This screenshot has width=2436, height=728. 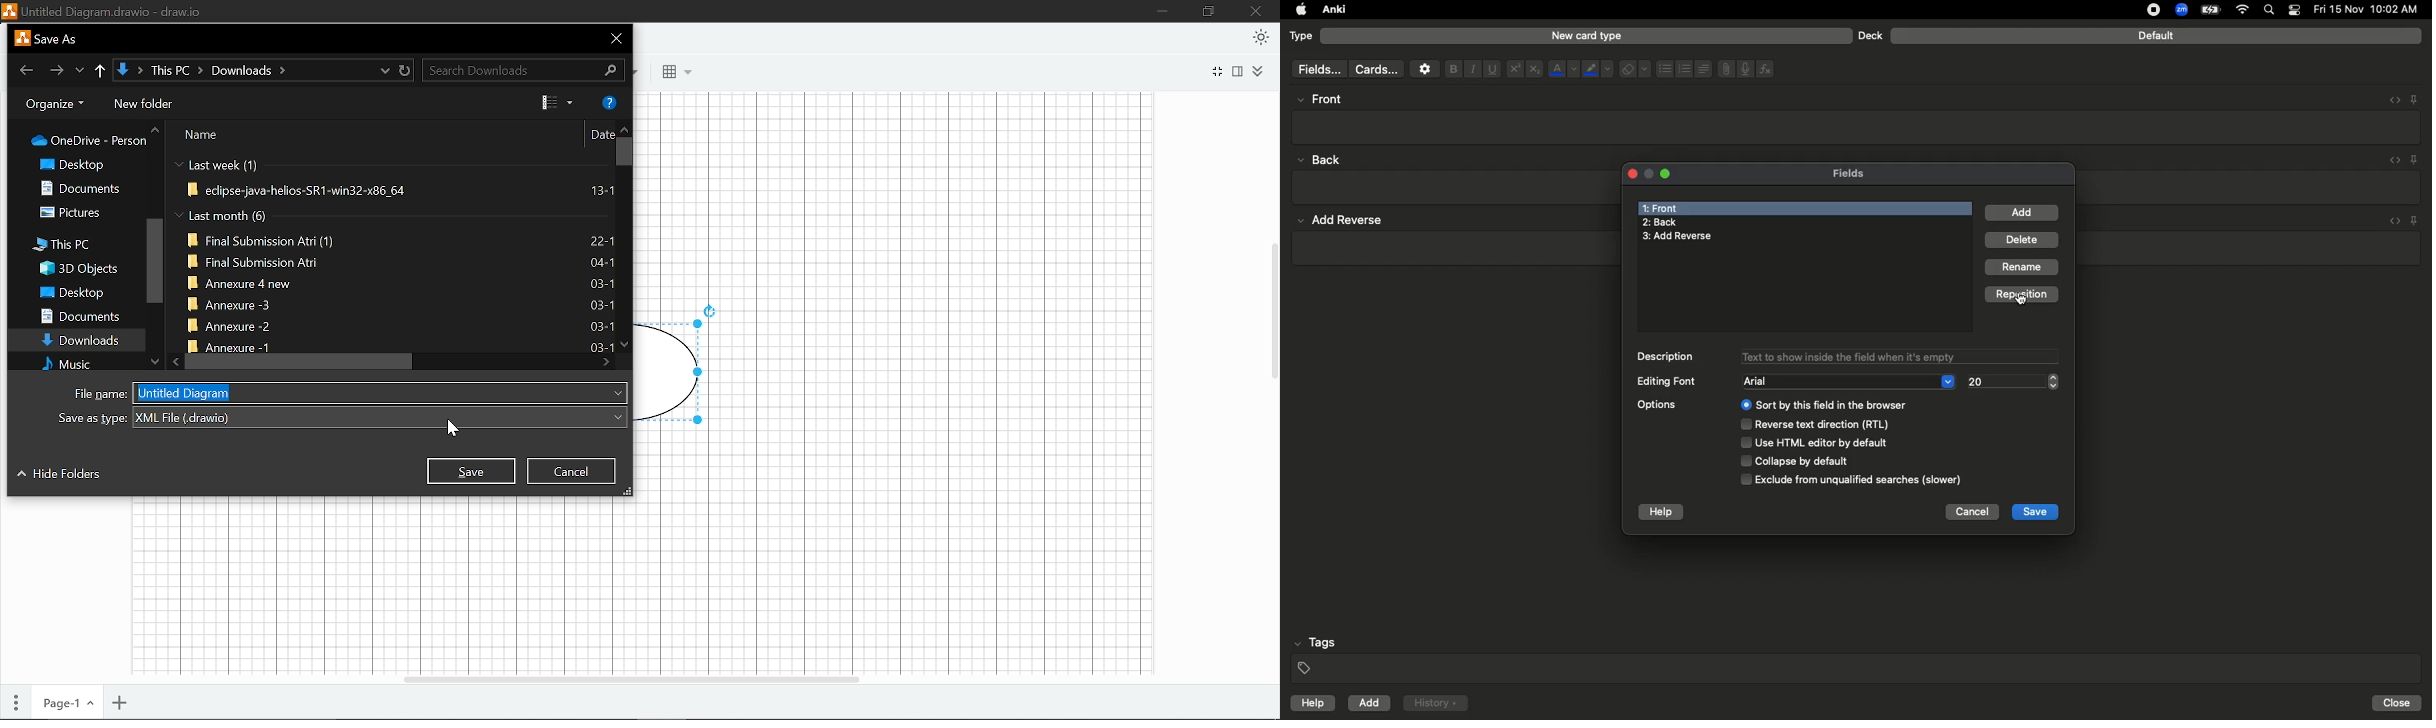 I want to click on Help, so click(x=1661, y=510).